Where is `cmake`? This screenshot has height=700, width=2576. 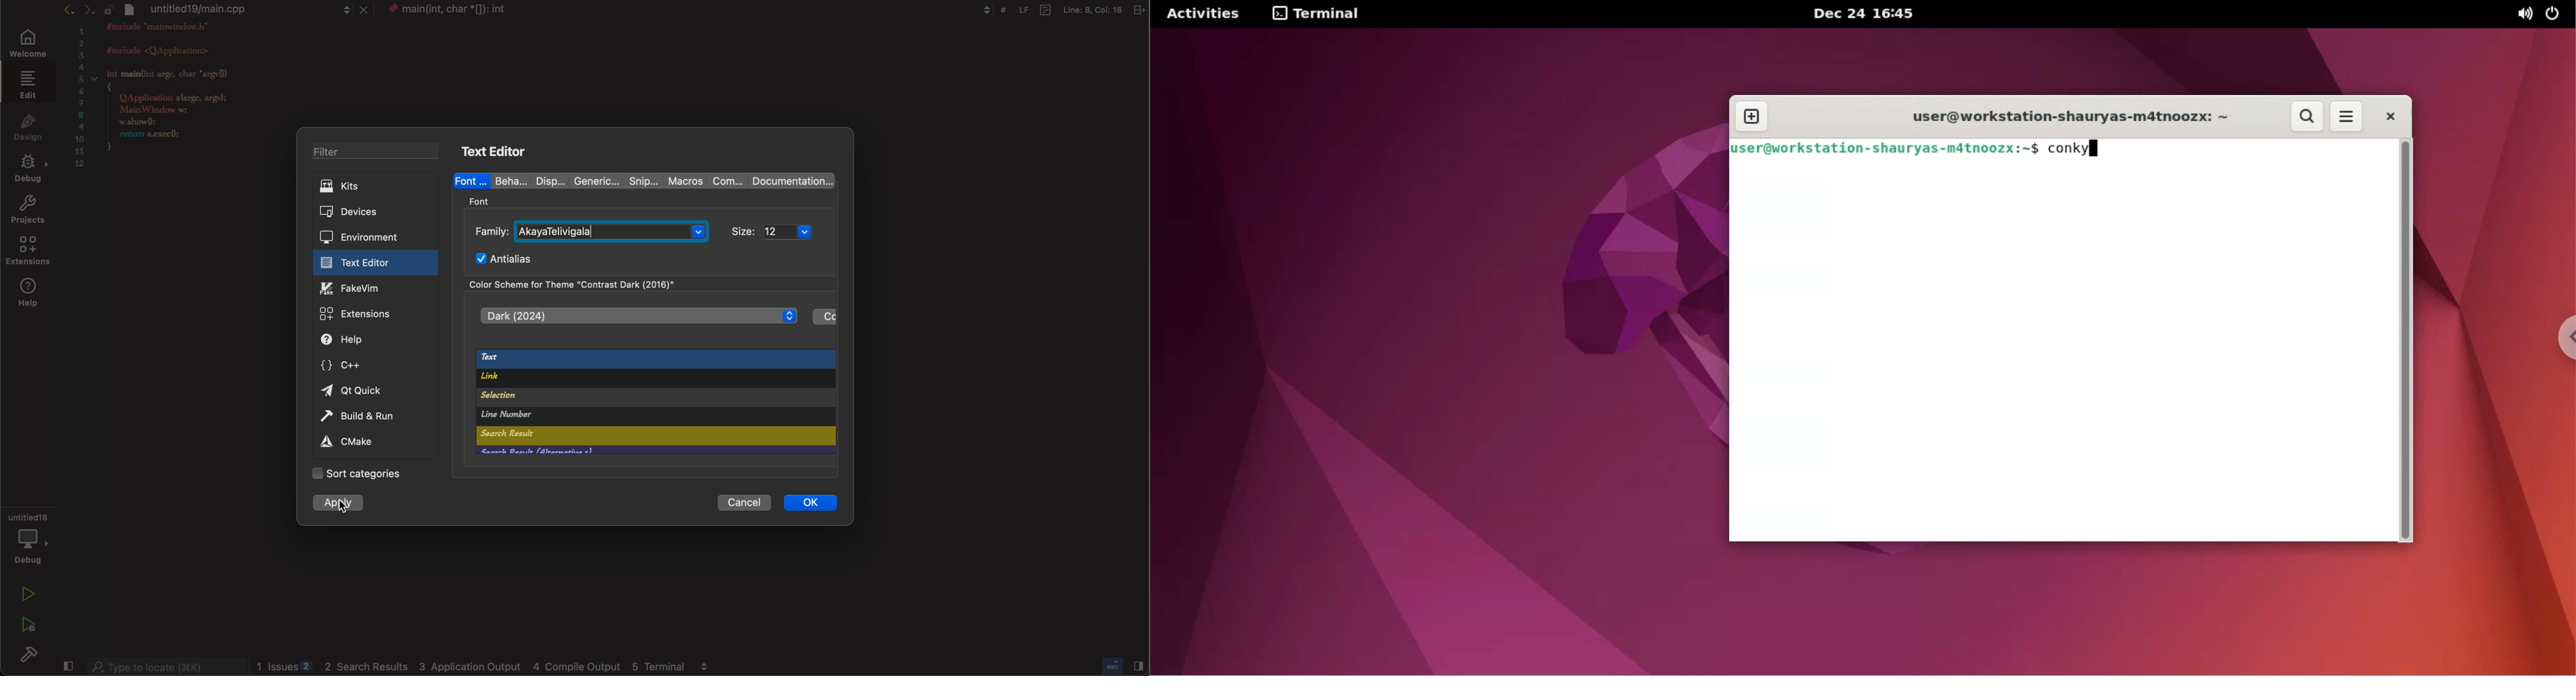
cmake is located at coordinates (349, 443).